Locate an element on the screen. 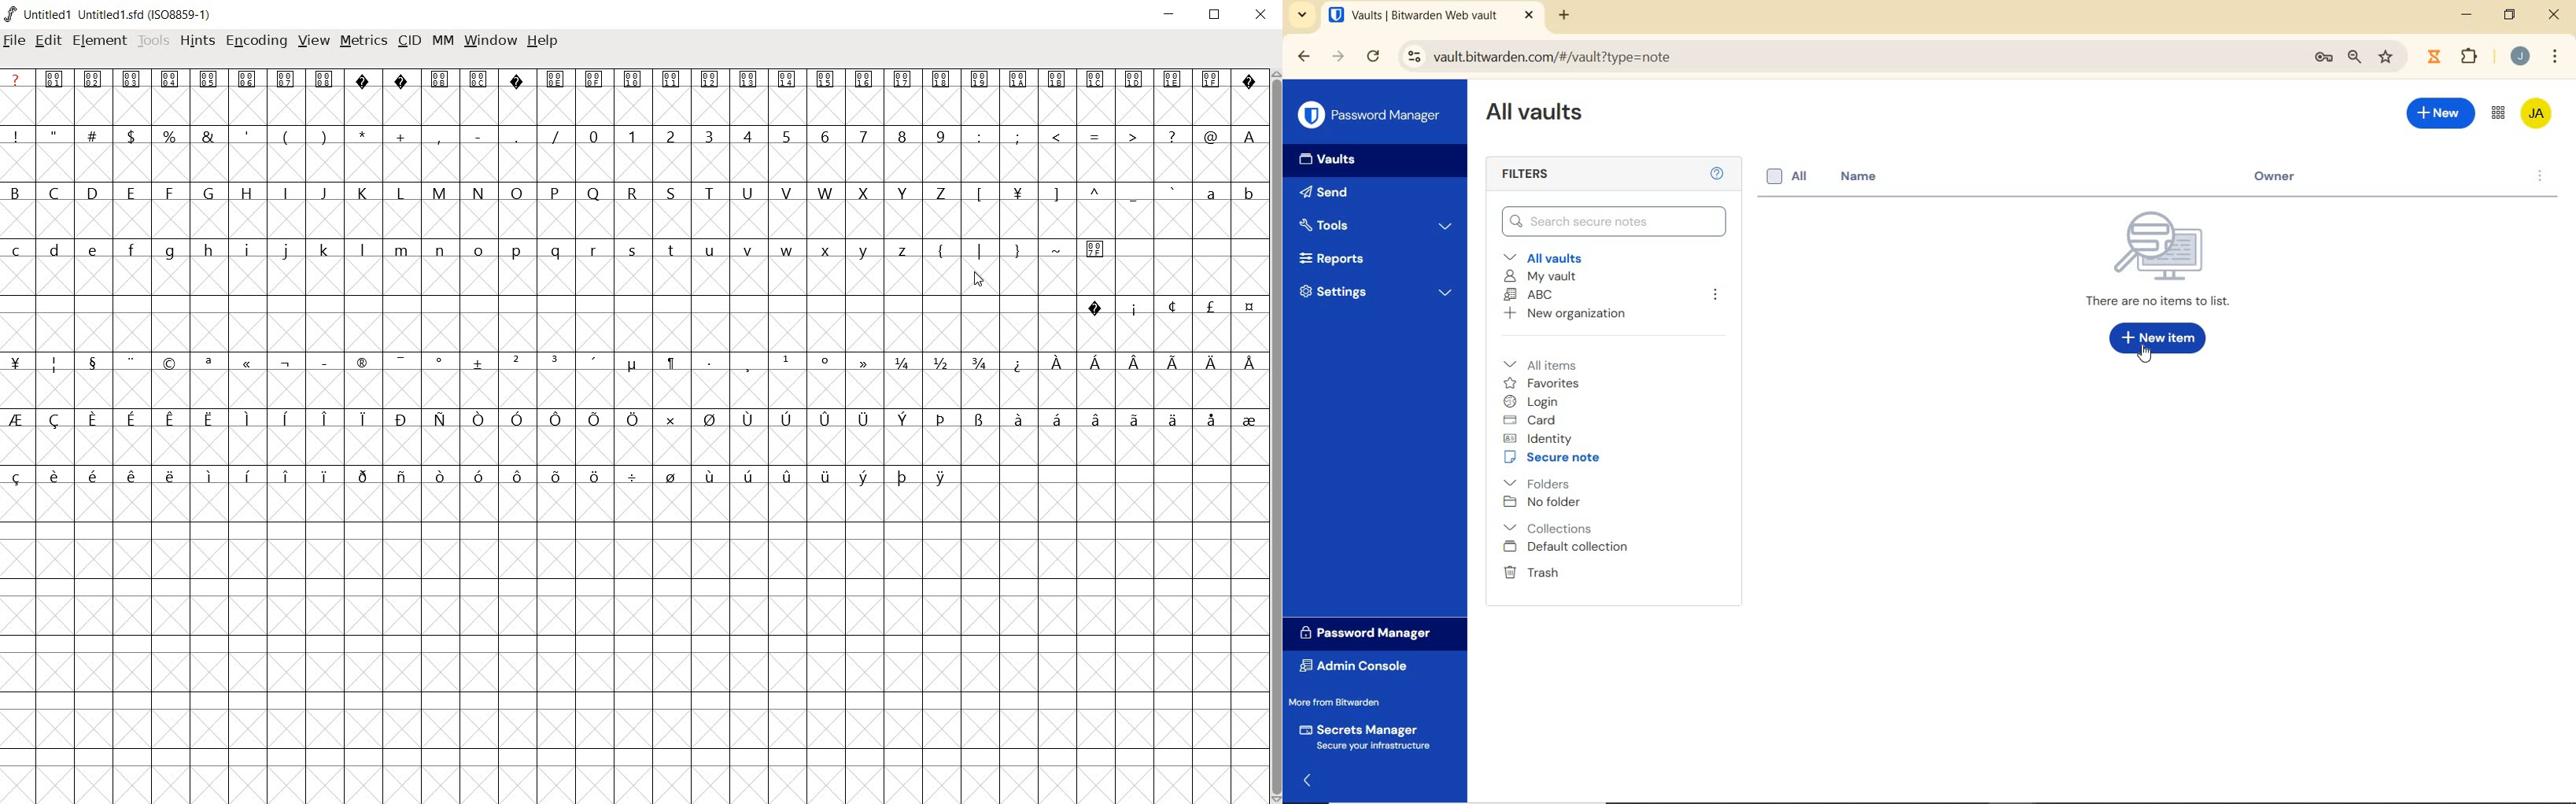 This screenshot has width=2576, height=812. Settings is located at coordinates (1374, 291).